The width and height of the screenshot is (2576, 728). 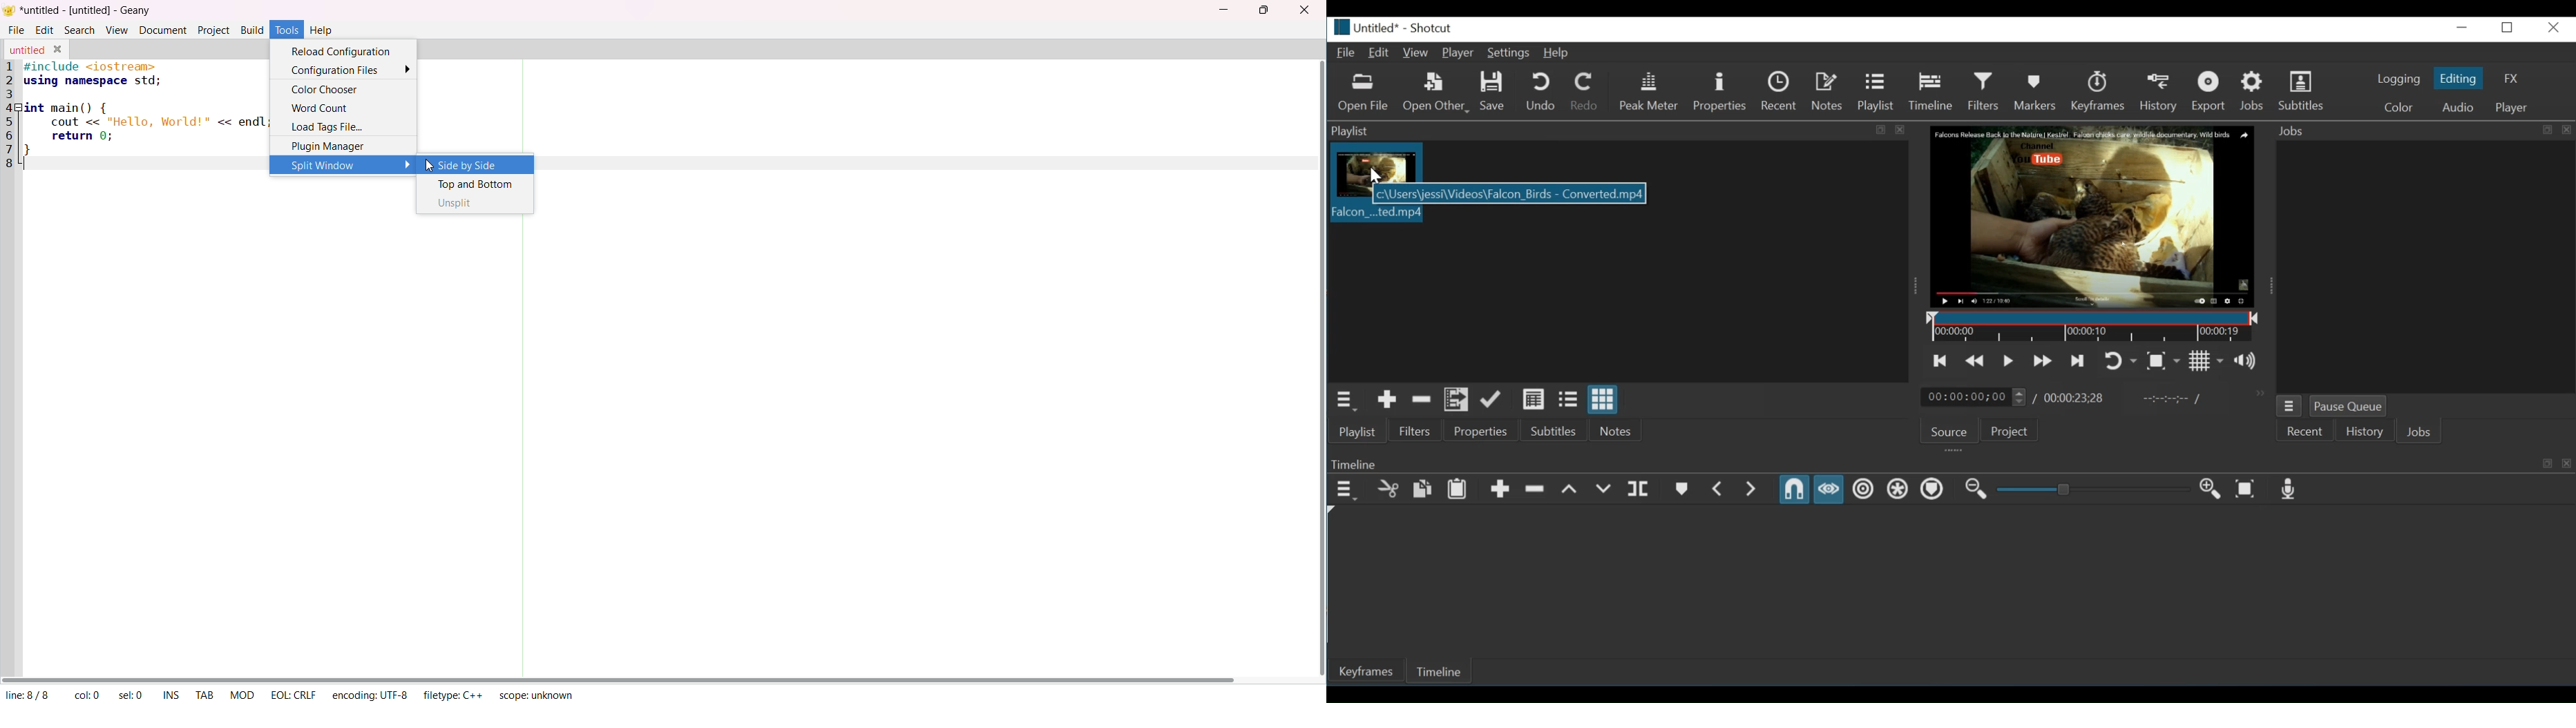 I want to click on Keyframe, so click(x=1369, y=672).